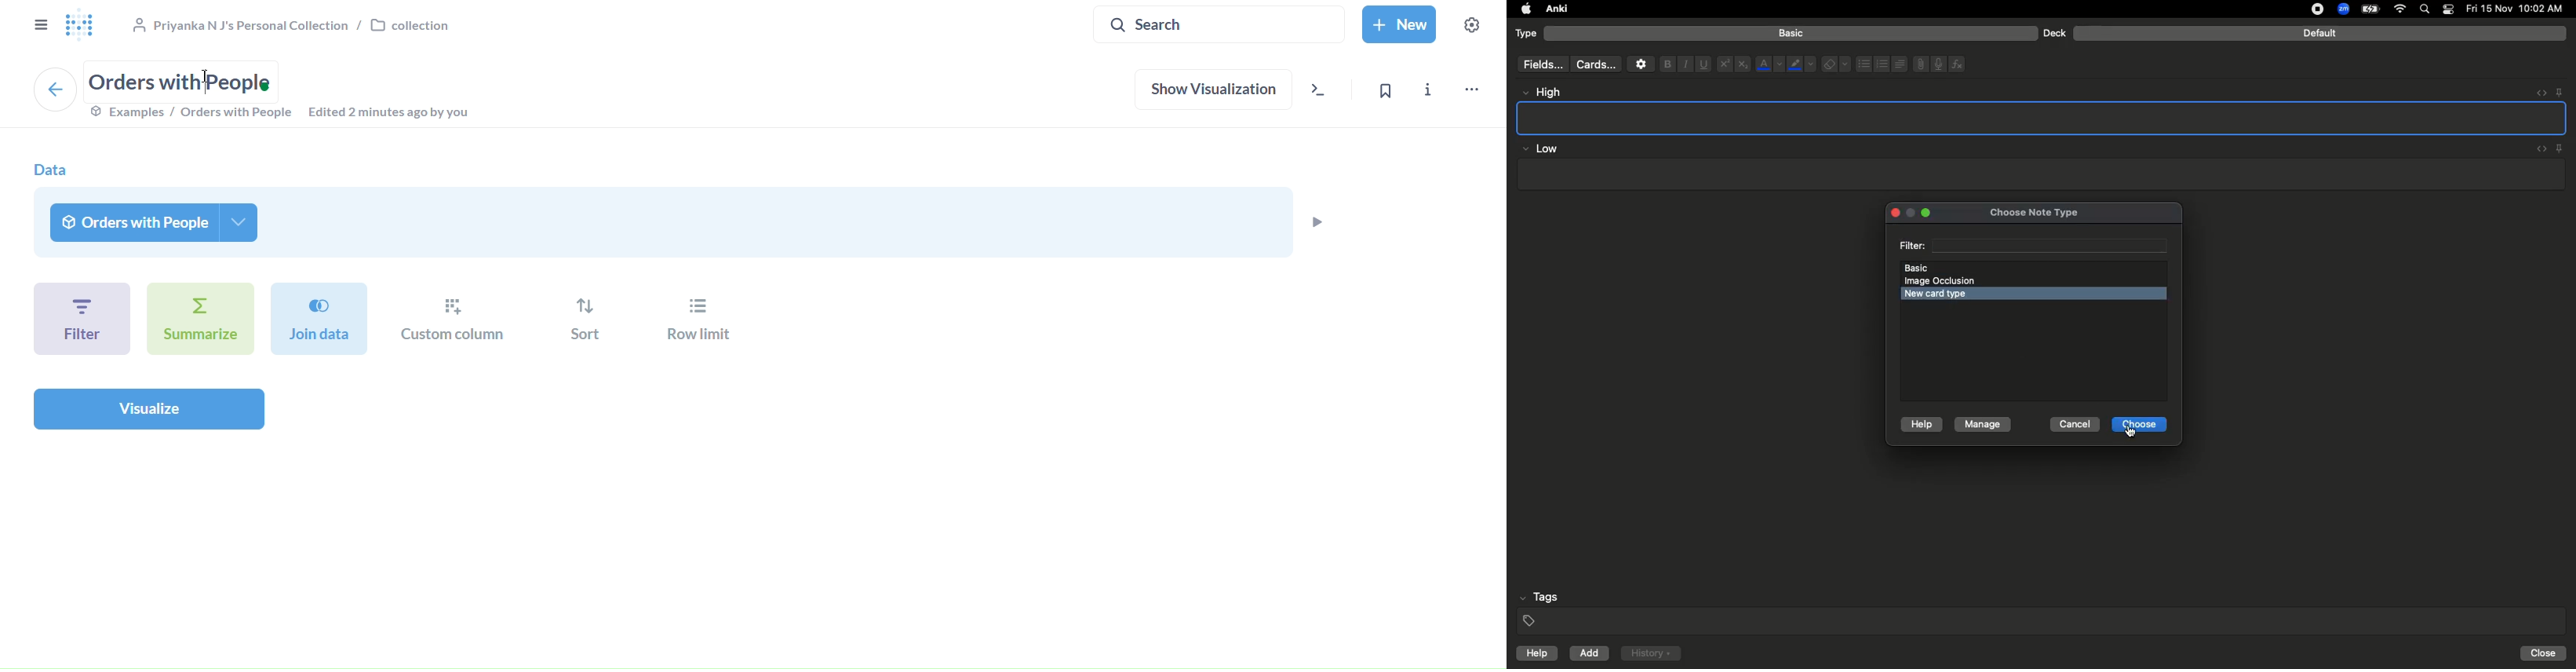  I want to click on Low, so click(1541, 149).